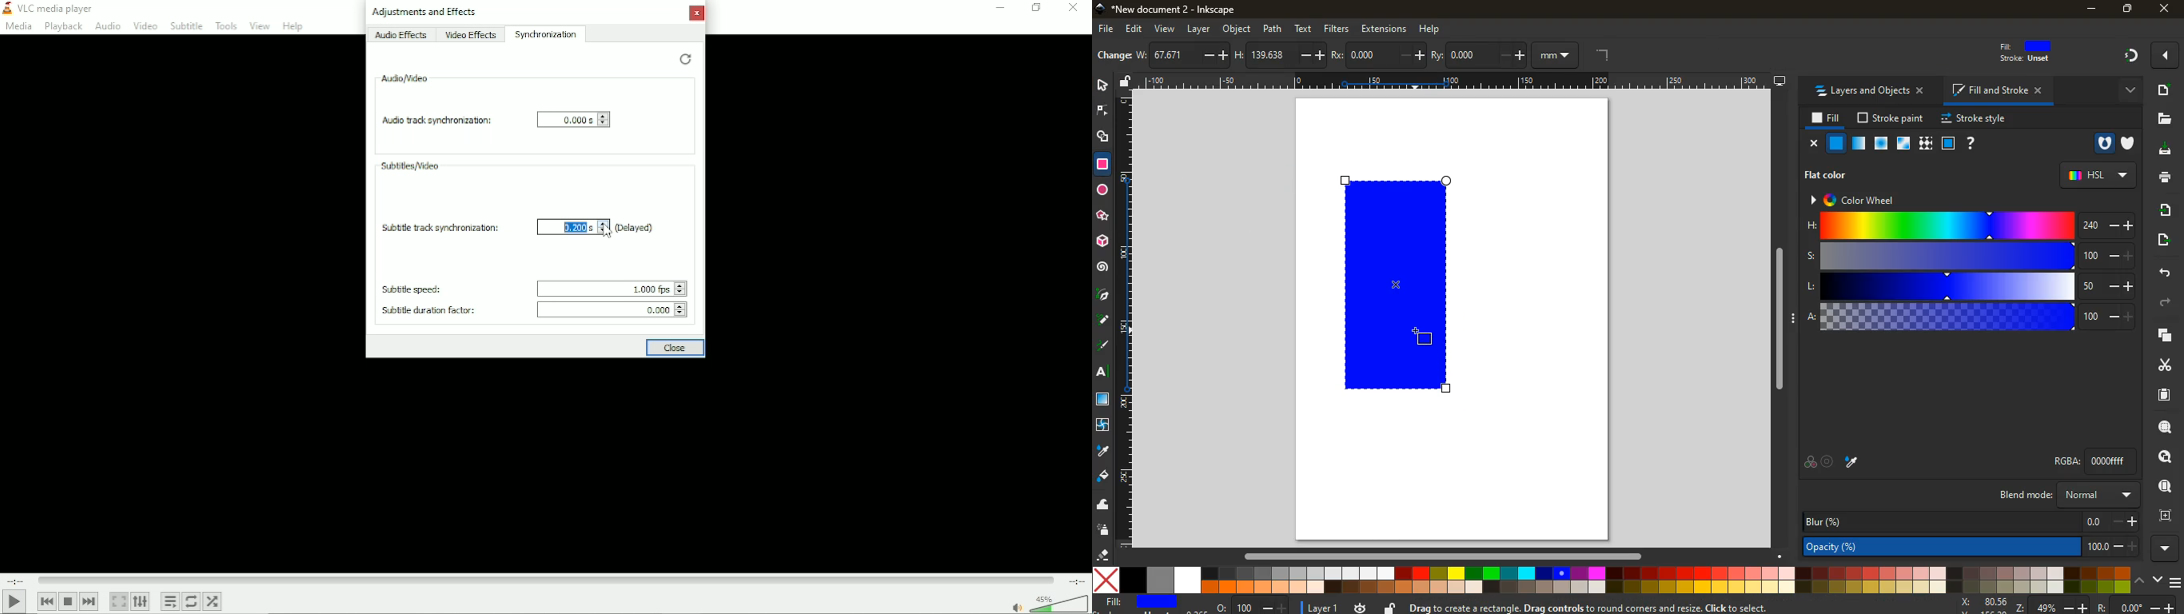 The height and width of the screenshot is (616, 2184). What do you see at coordinates (2027, 51) in the screenshot?
I see `fill` at bounding box center [2027, 51].